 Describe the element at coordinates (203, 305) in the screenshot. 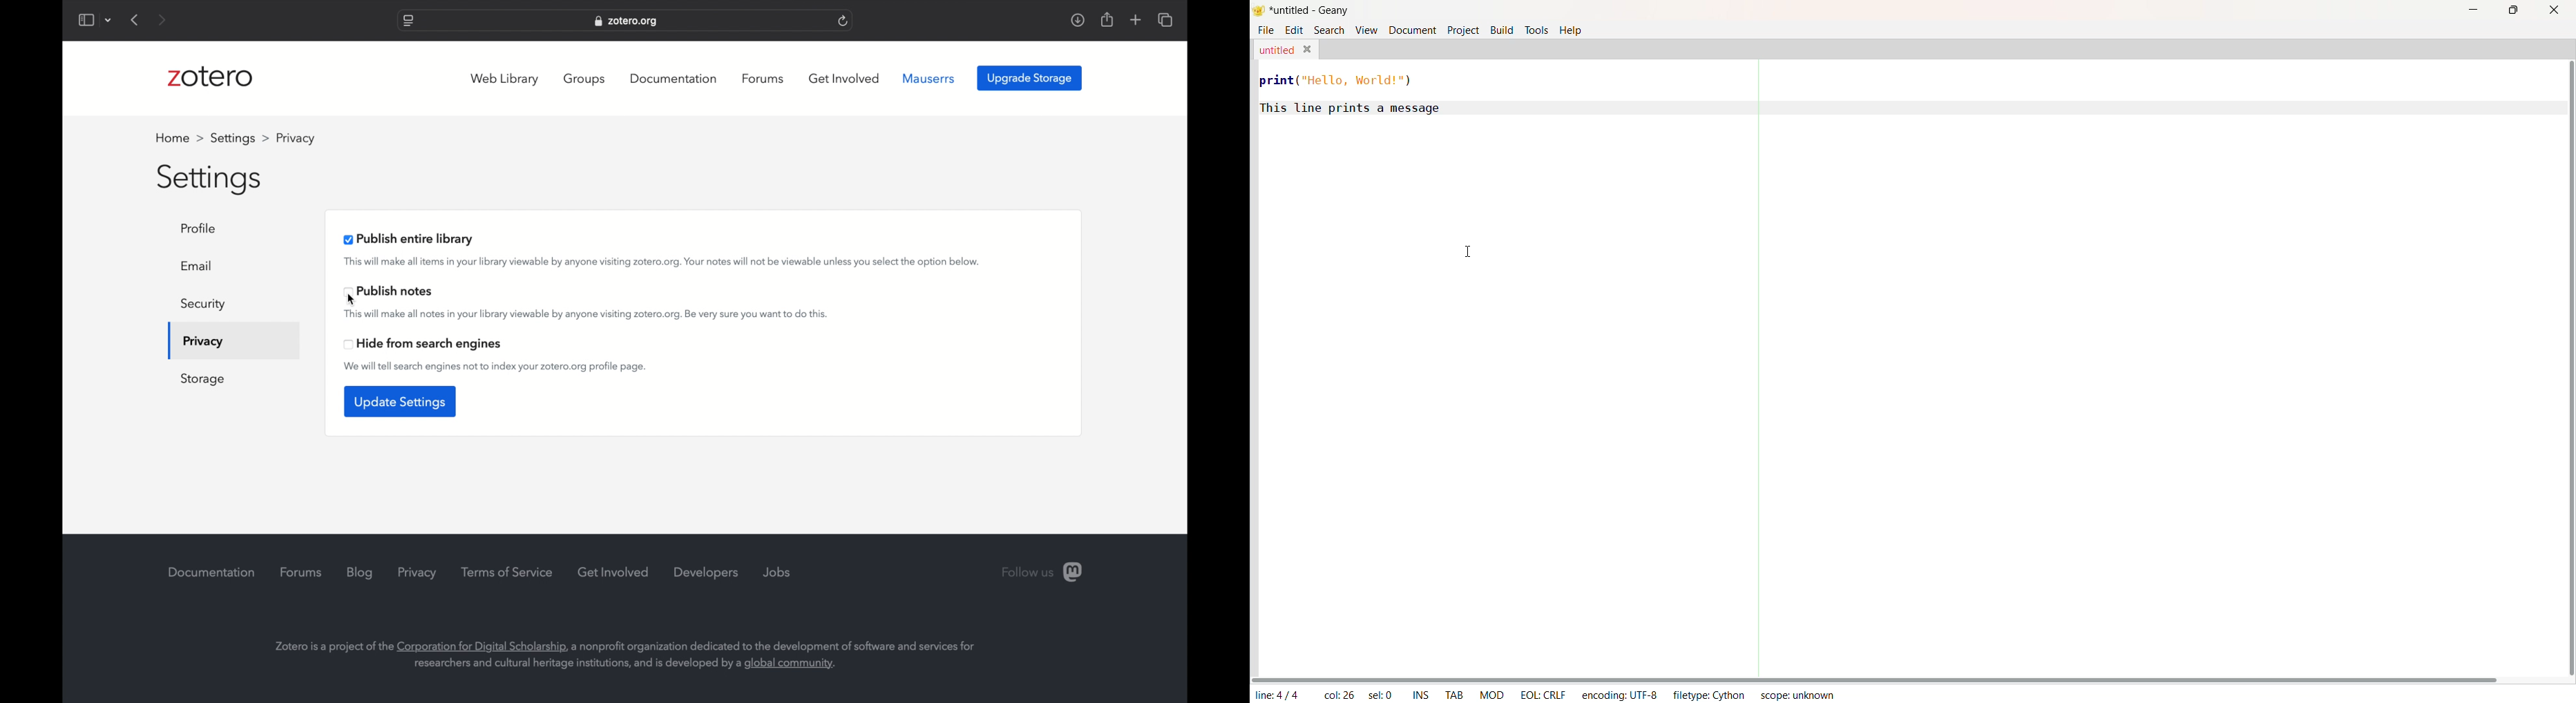

I see `security` at that location.